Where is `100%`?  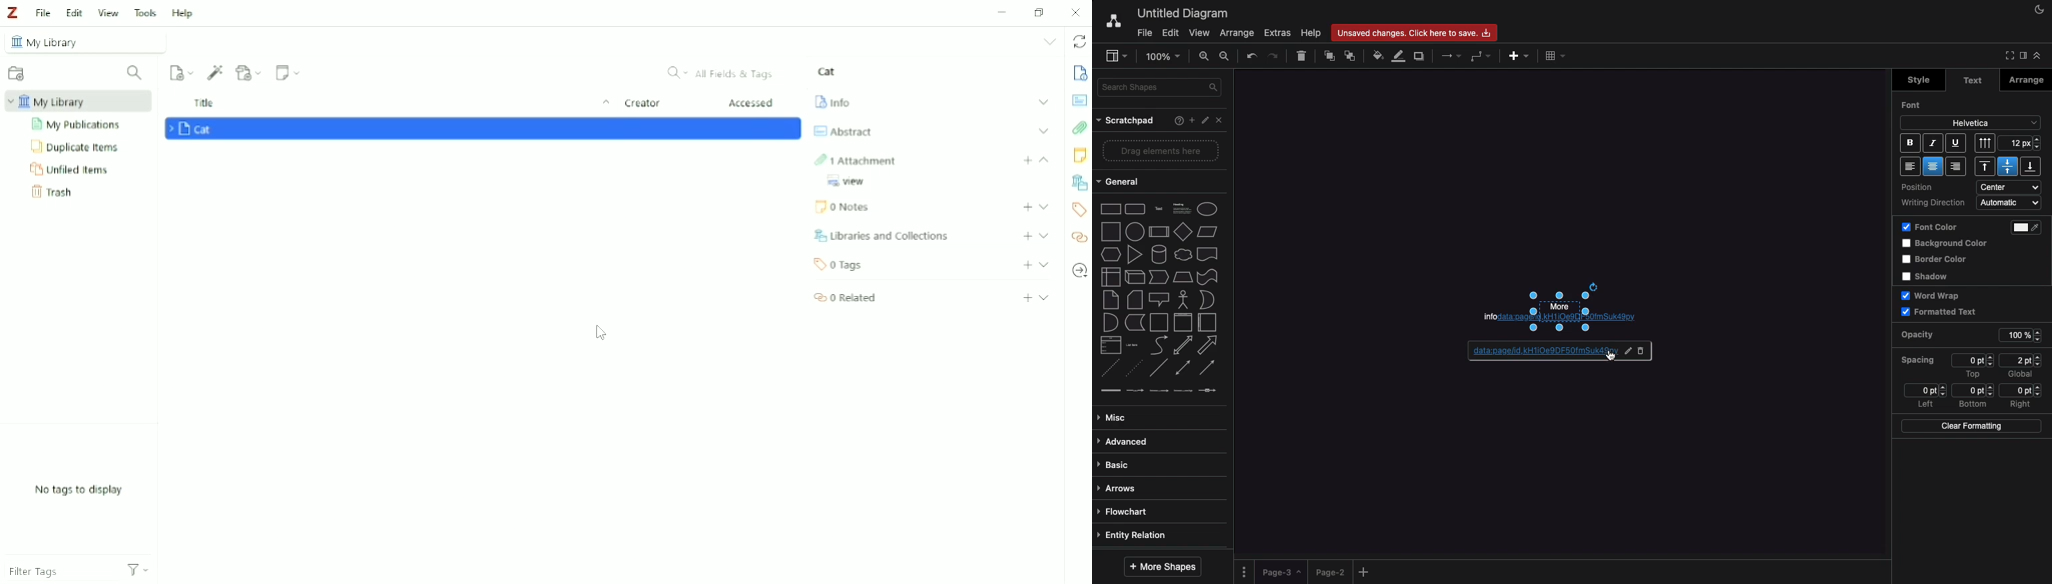 100% is located at coordinates (2023, 336).